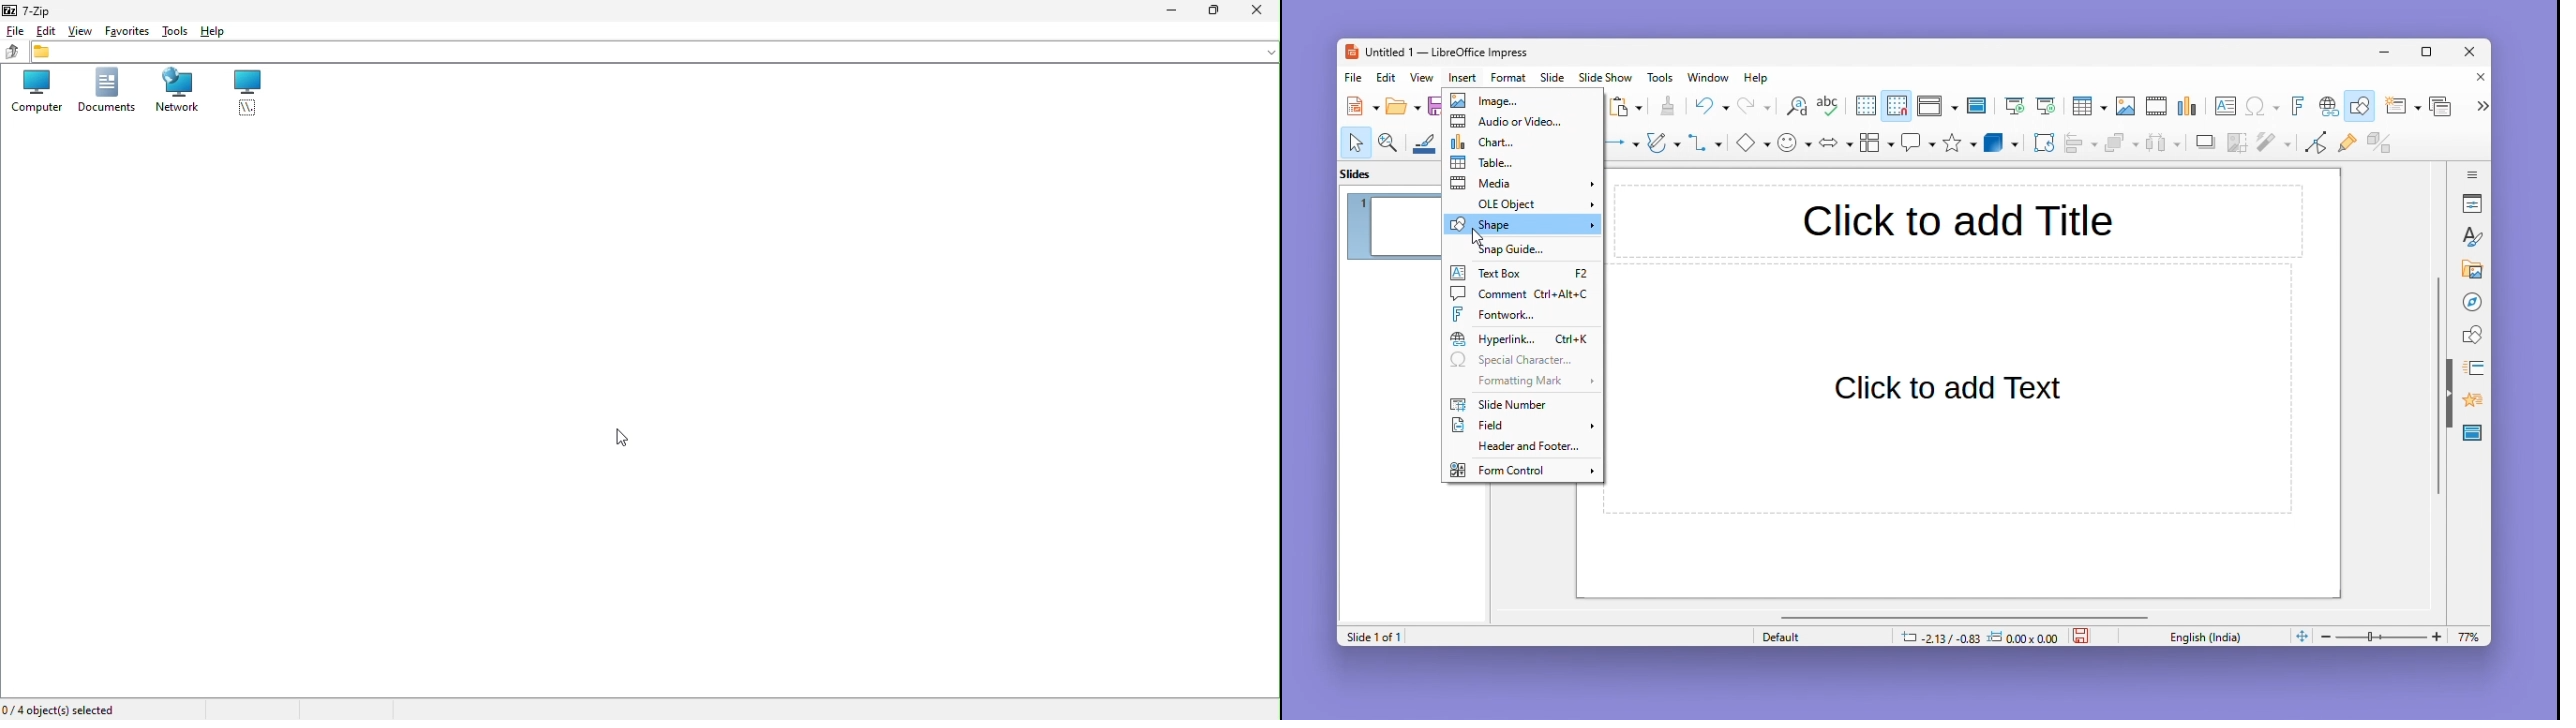 This screenshot has height=728, width=2576. I want to click on Styles, so click(2474, 236).